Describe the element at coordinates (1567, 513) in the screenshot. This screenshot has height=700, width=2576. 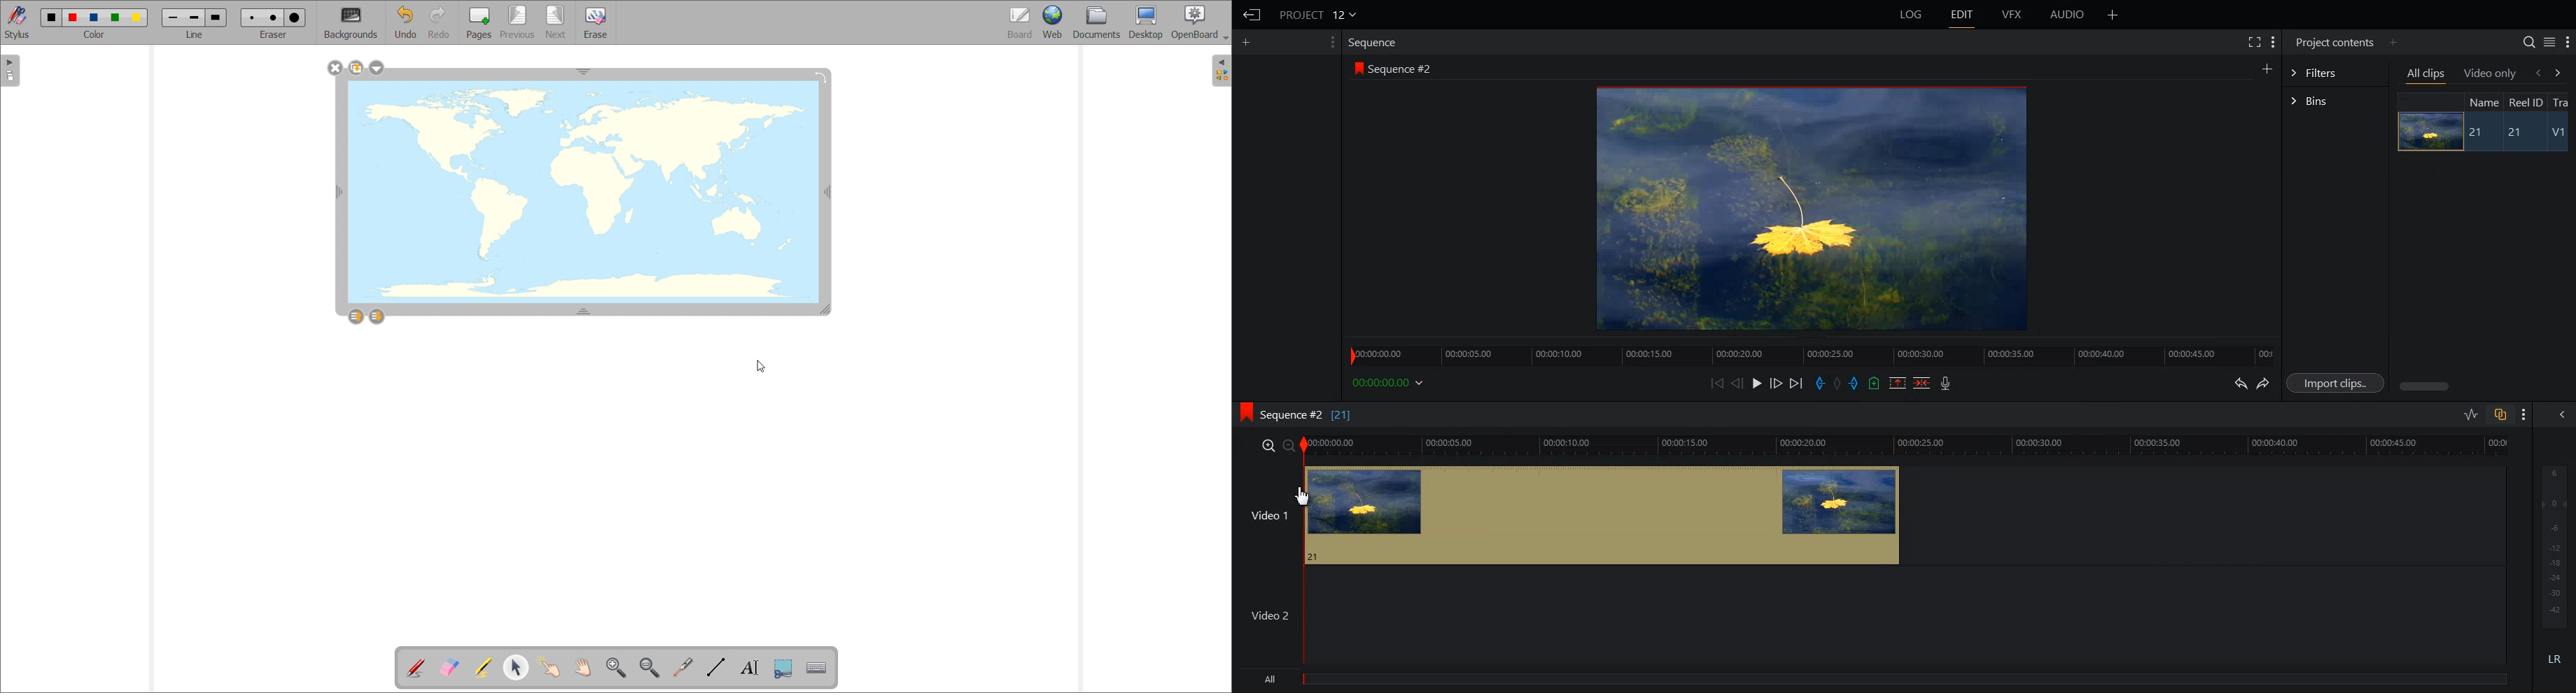
I see `video 1` at that location.